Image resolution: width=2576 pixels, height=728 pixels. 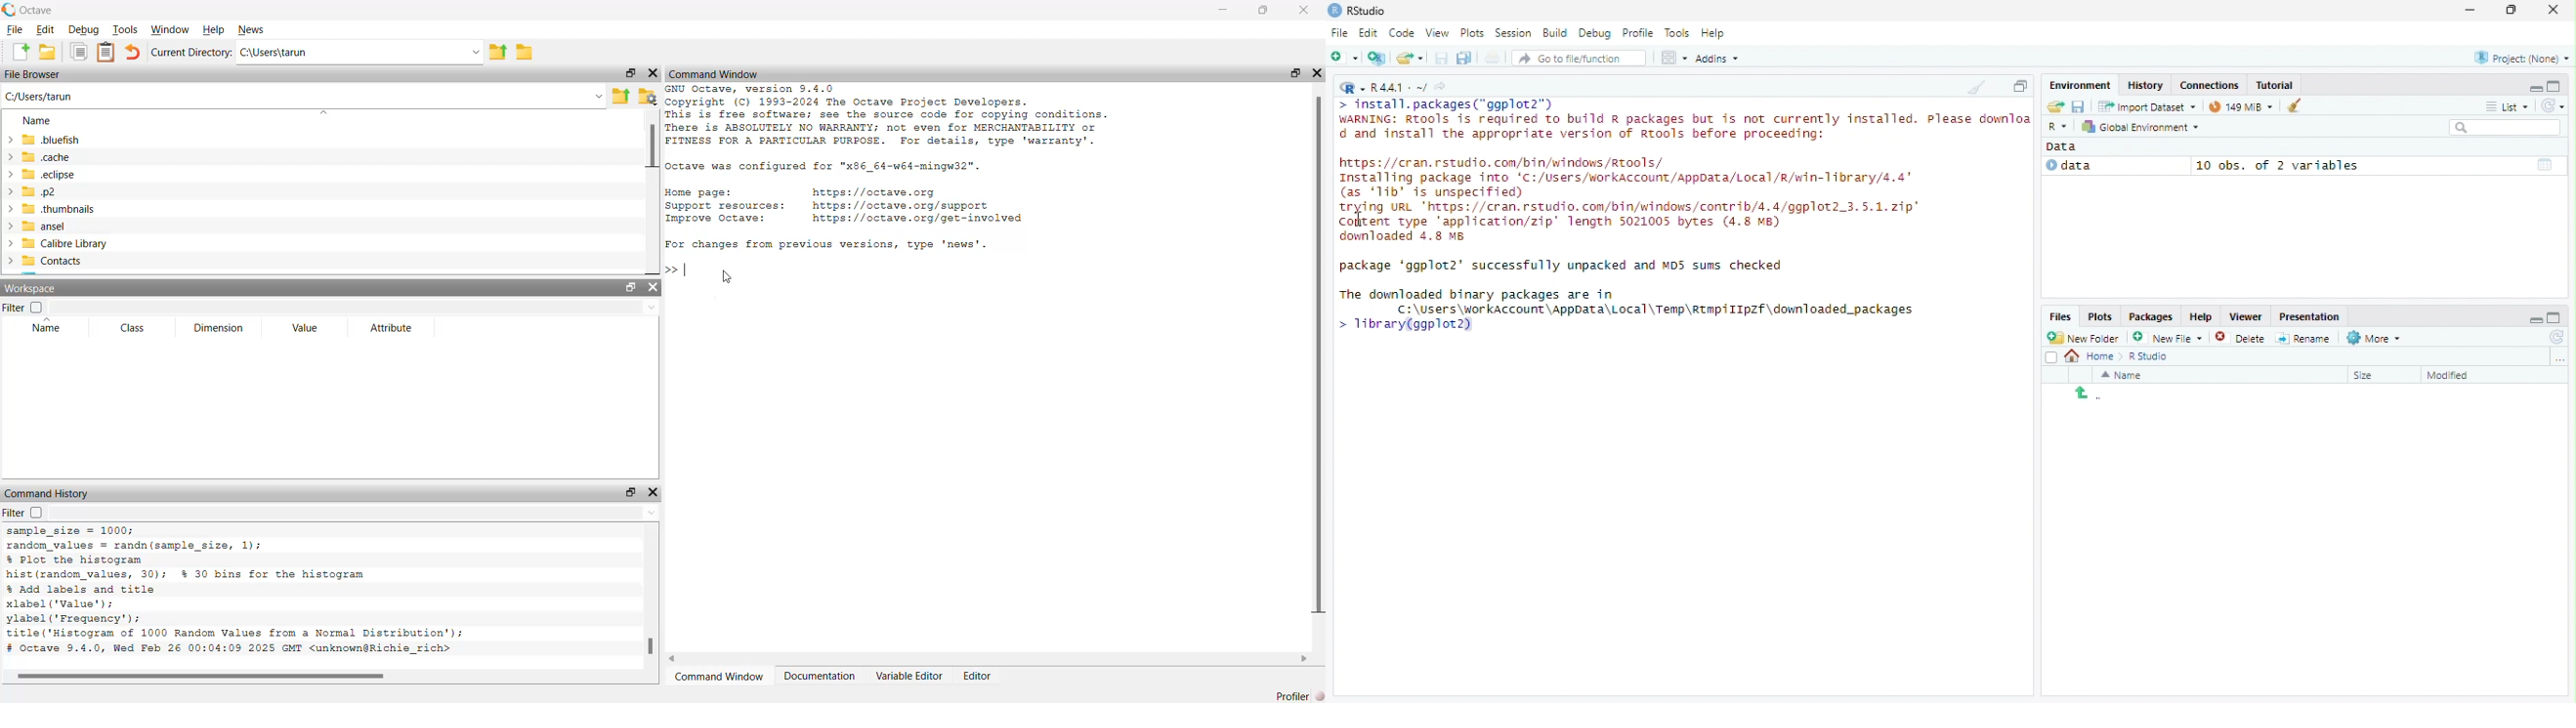 What do you see at coordinates (629, 73) in the screenshot?
I see `maximize` at bounding box center [629, 73].